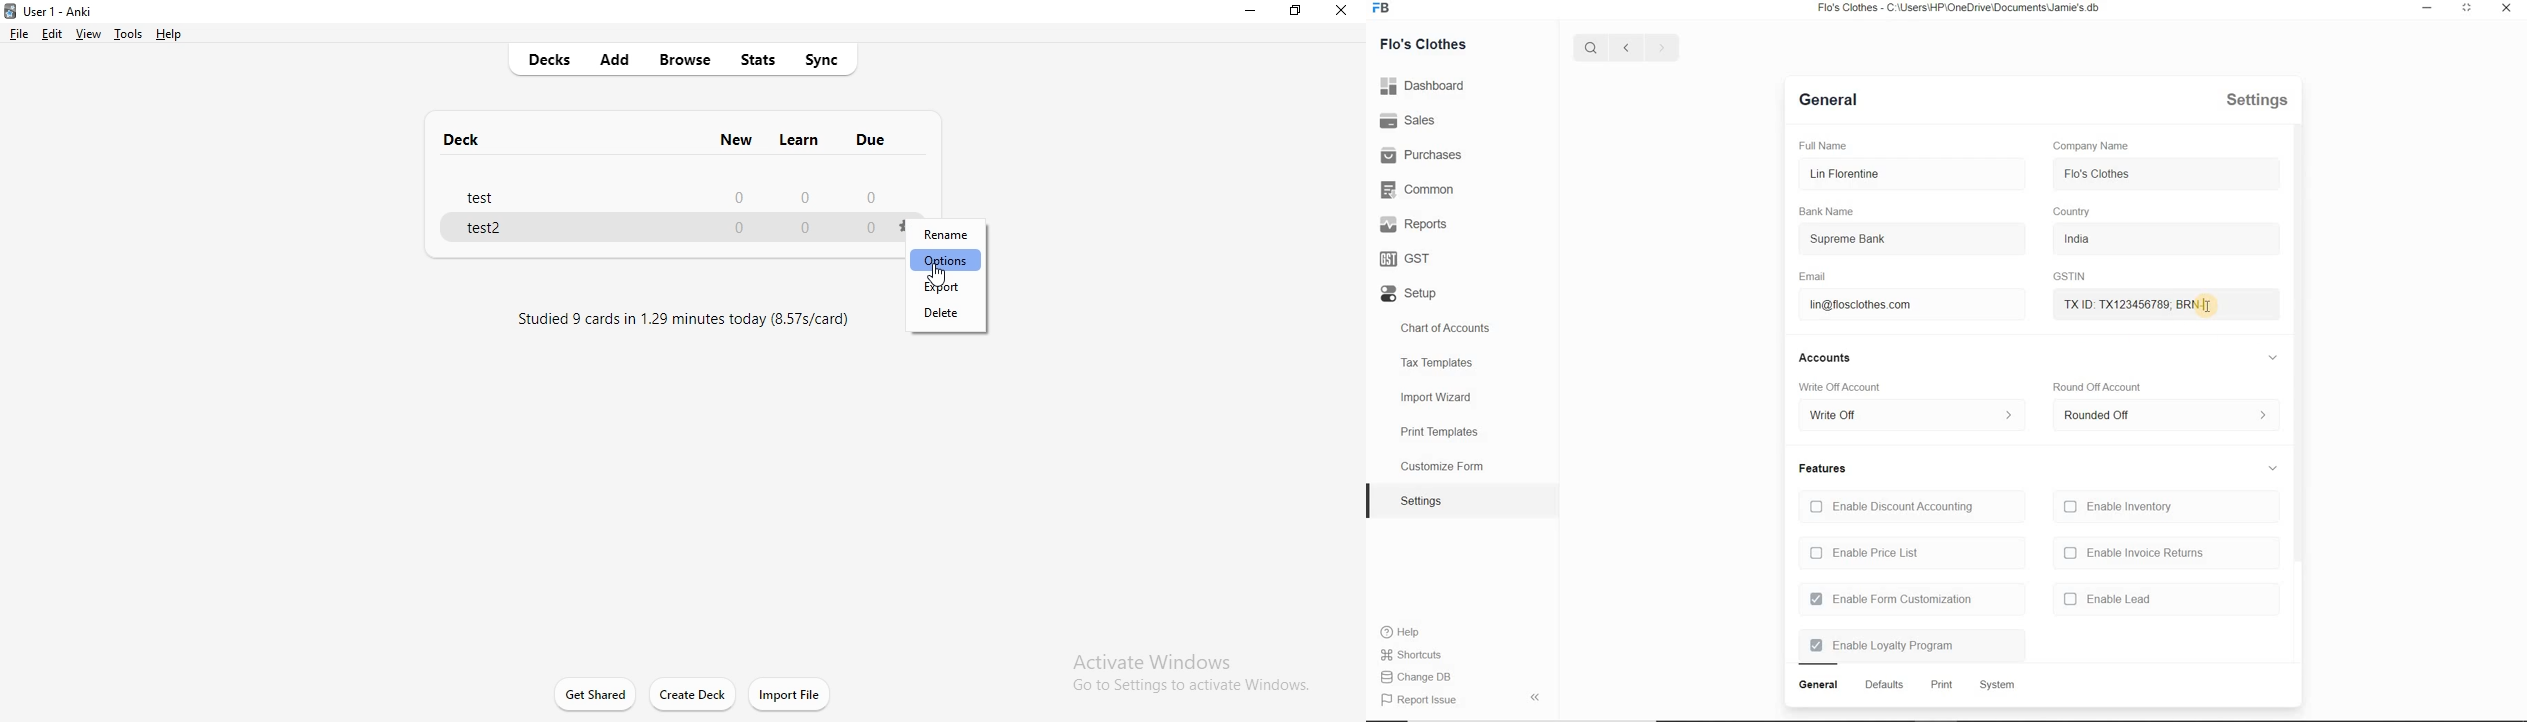  I want to click on general, so click(1830, 102).